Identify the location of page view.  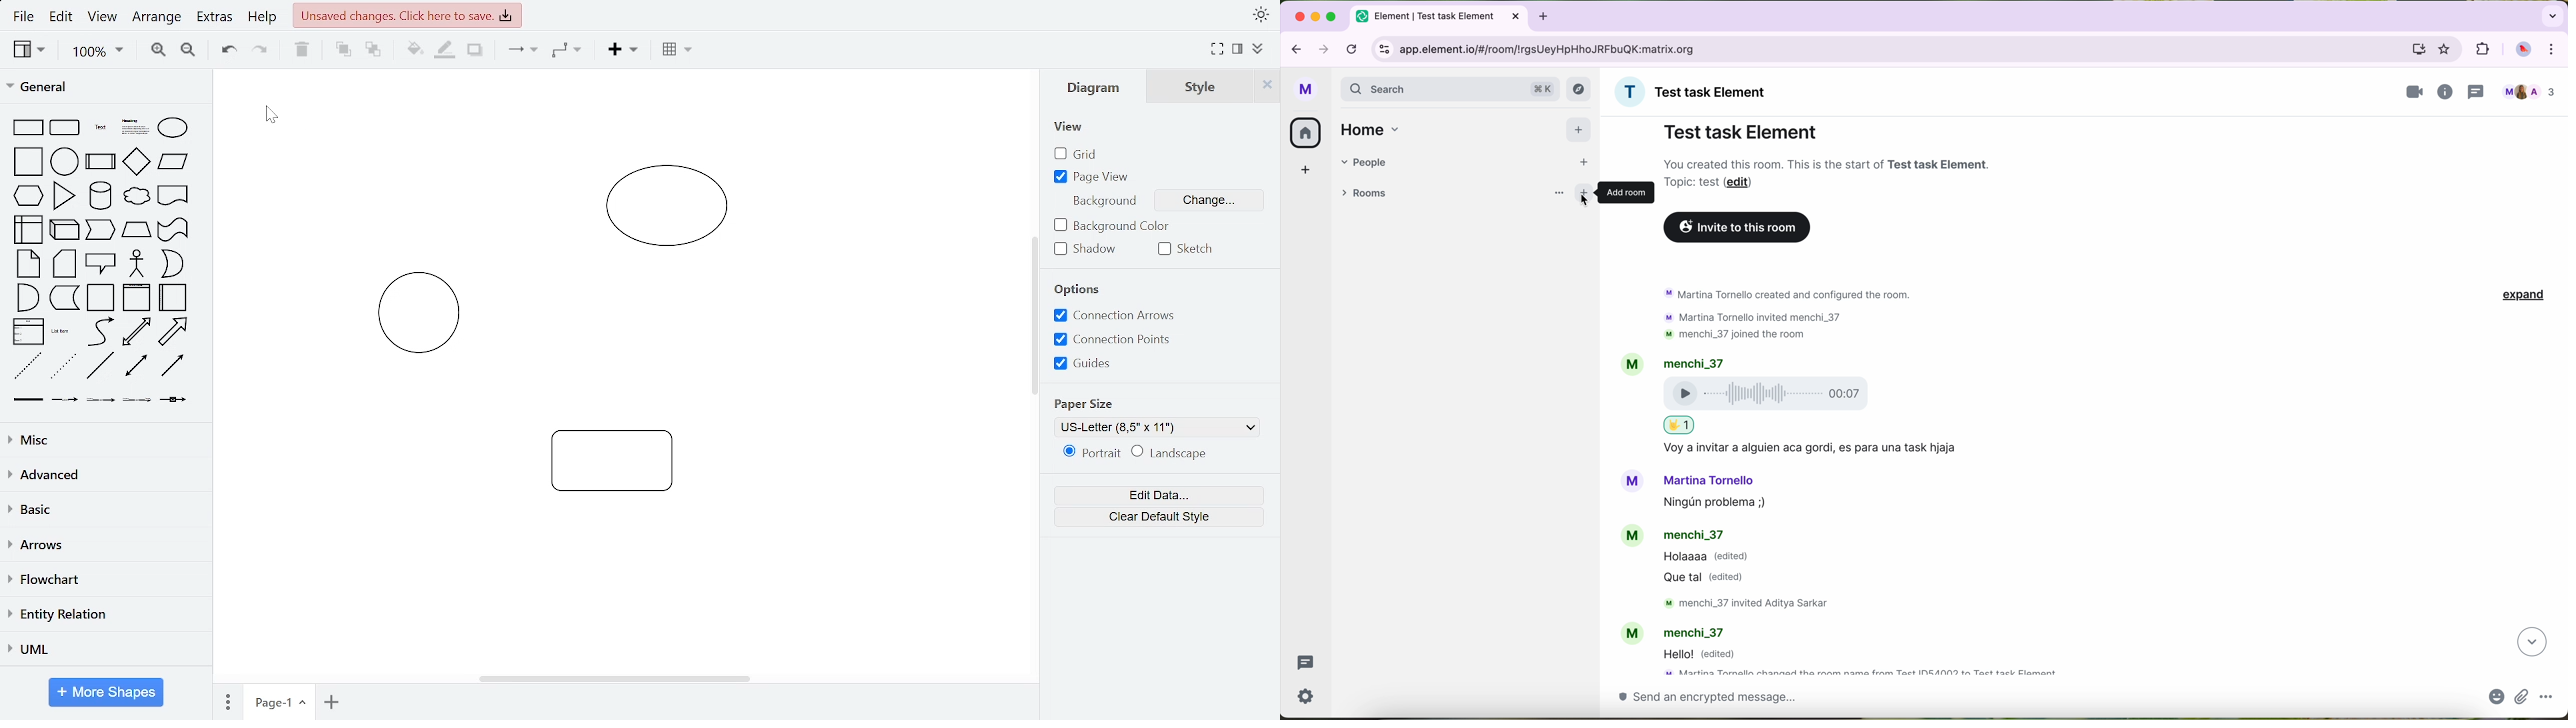
(1095, 177).